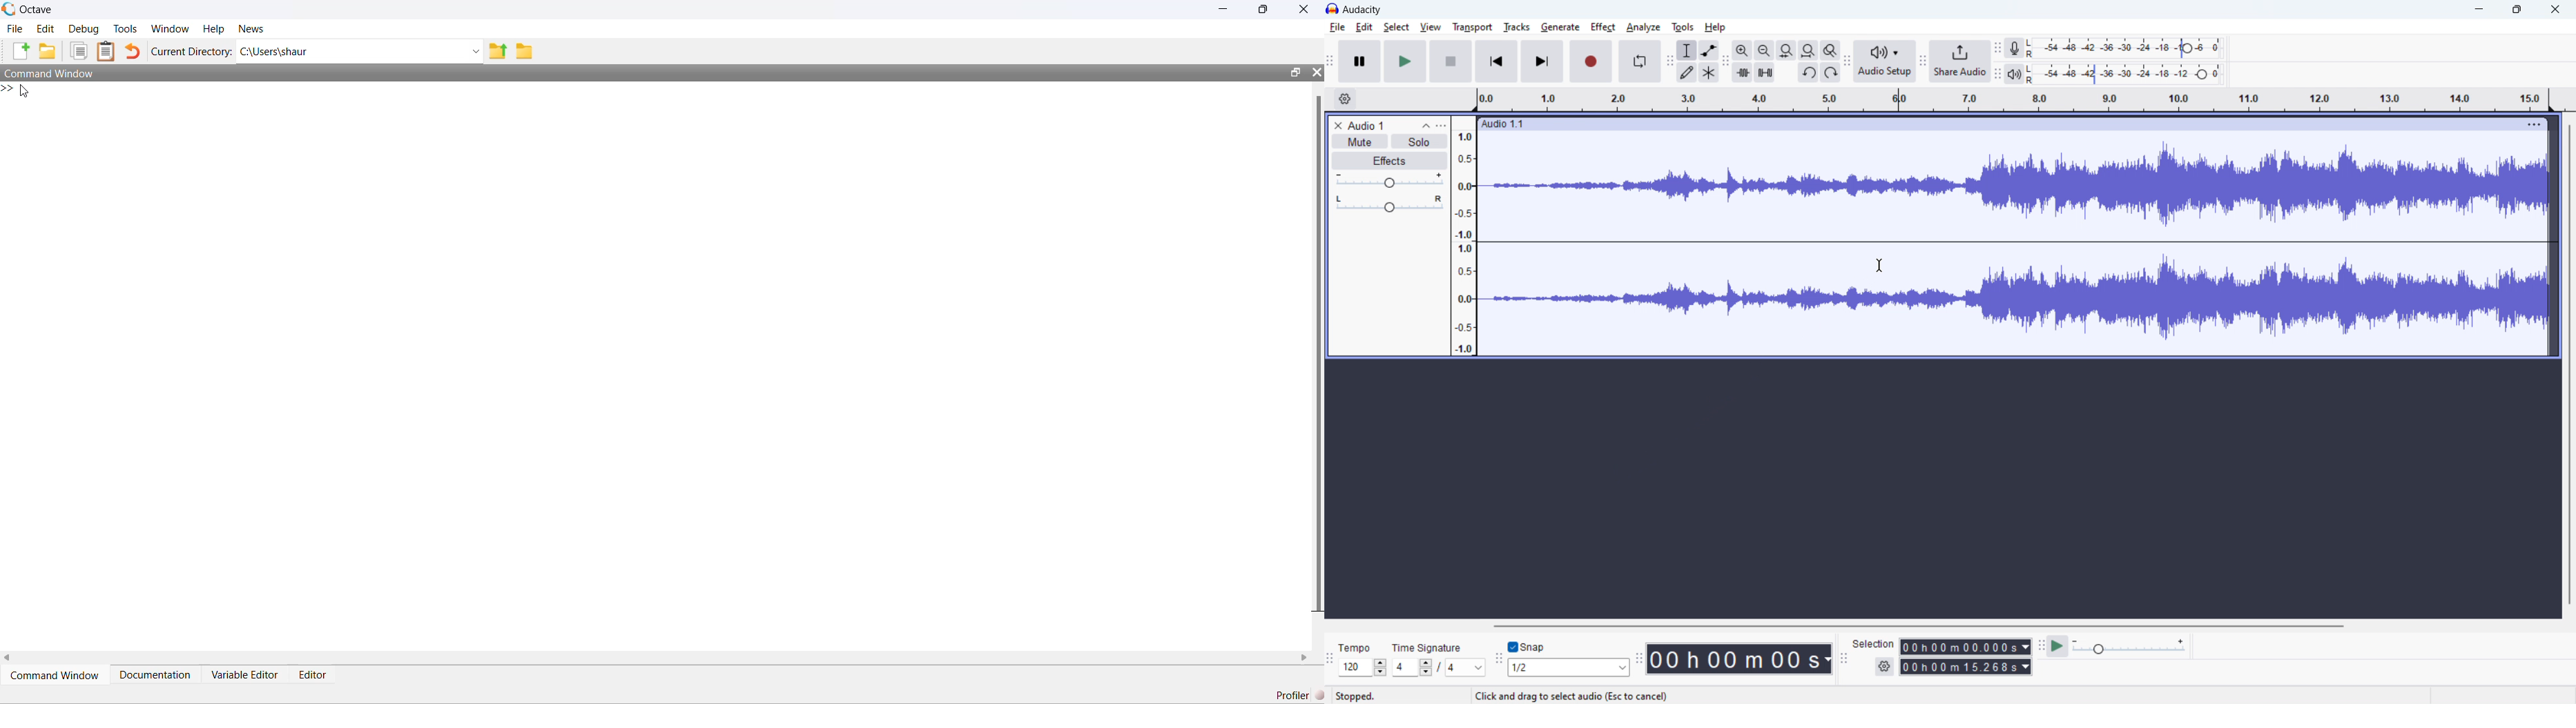 This screenshot has width=2576, height=728. I want to click on 00h00m15.268s (end time), so click(1966, 667).